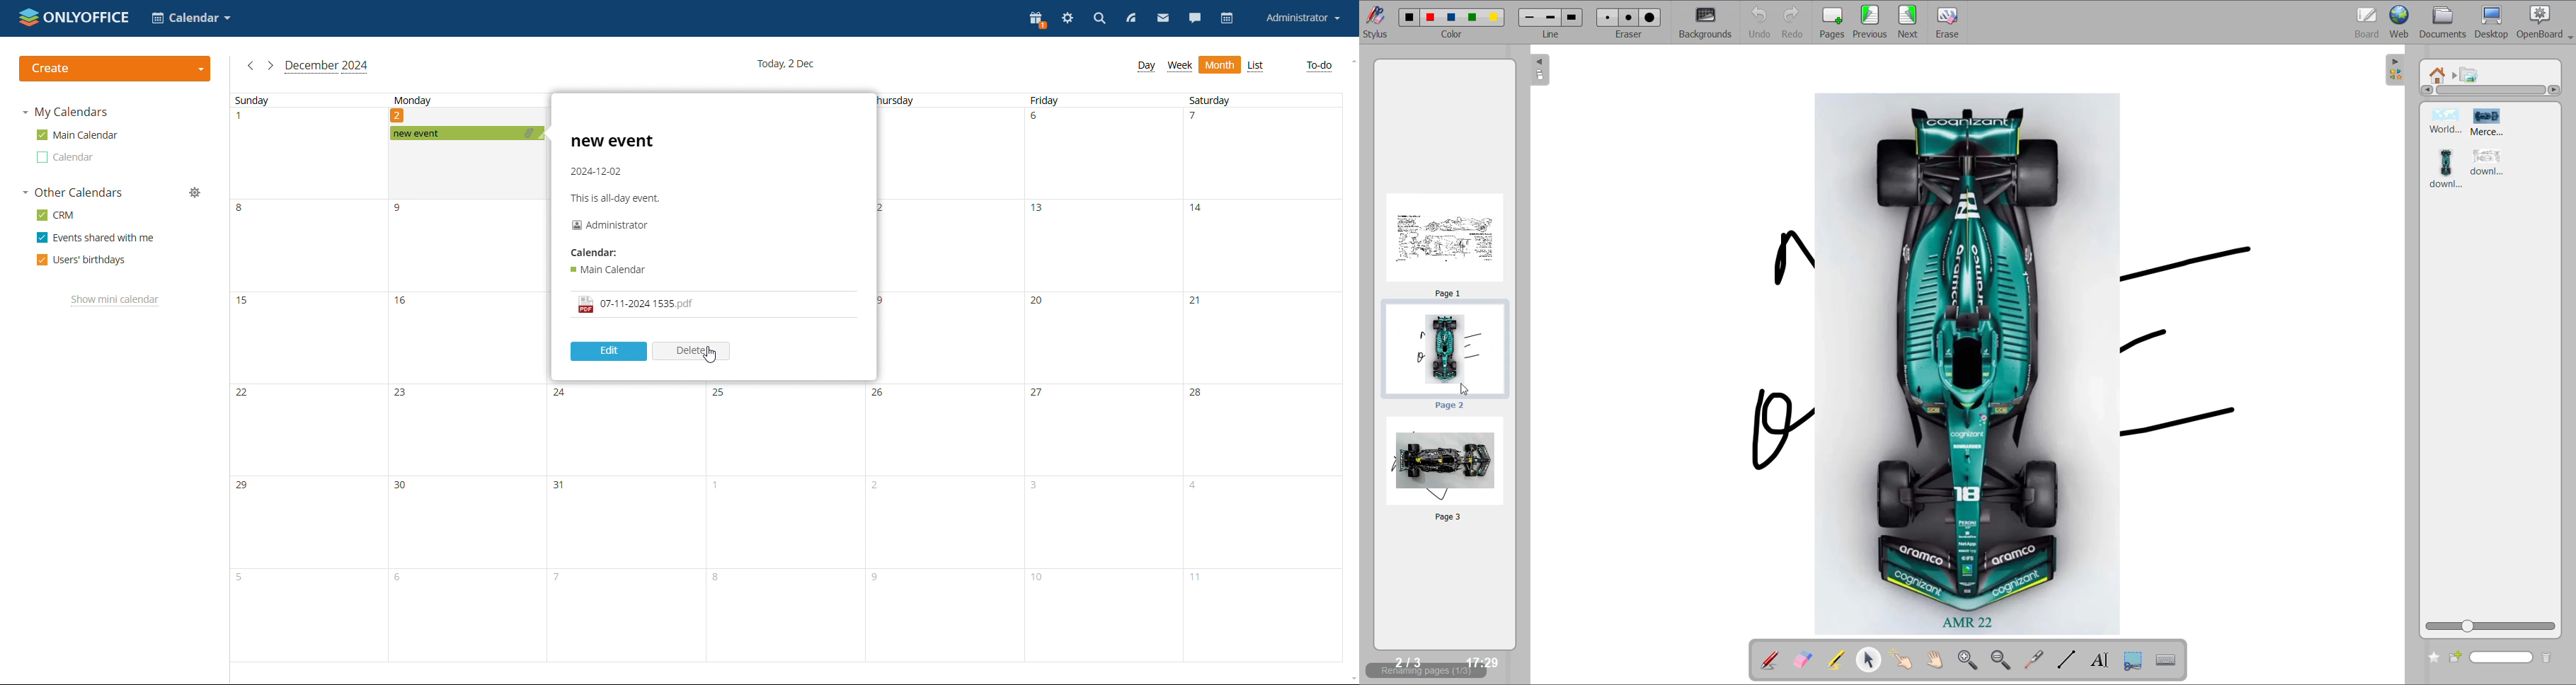 This screenshot has height=700, width=2576. Describe the element at coordinates (1193, 489) in the screenshot. I see `4` at that location.